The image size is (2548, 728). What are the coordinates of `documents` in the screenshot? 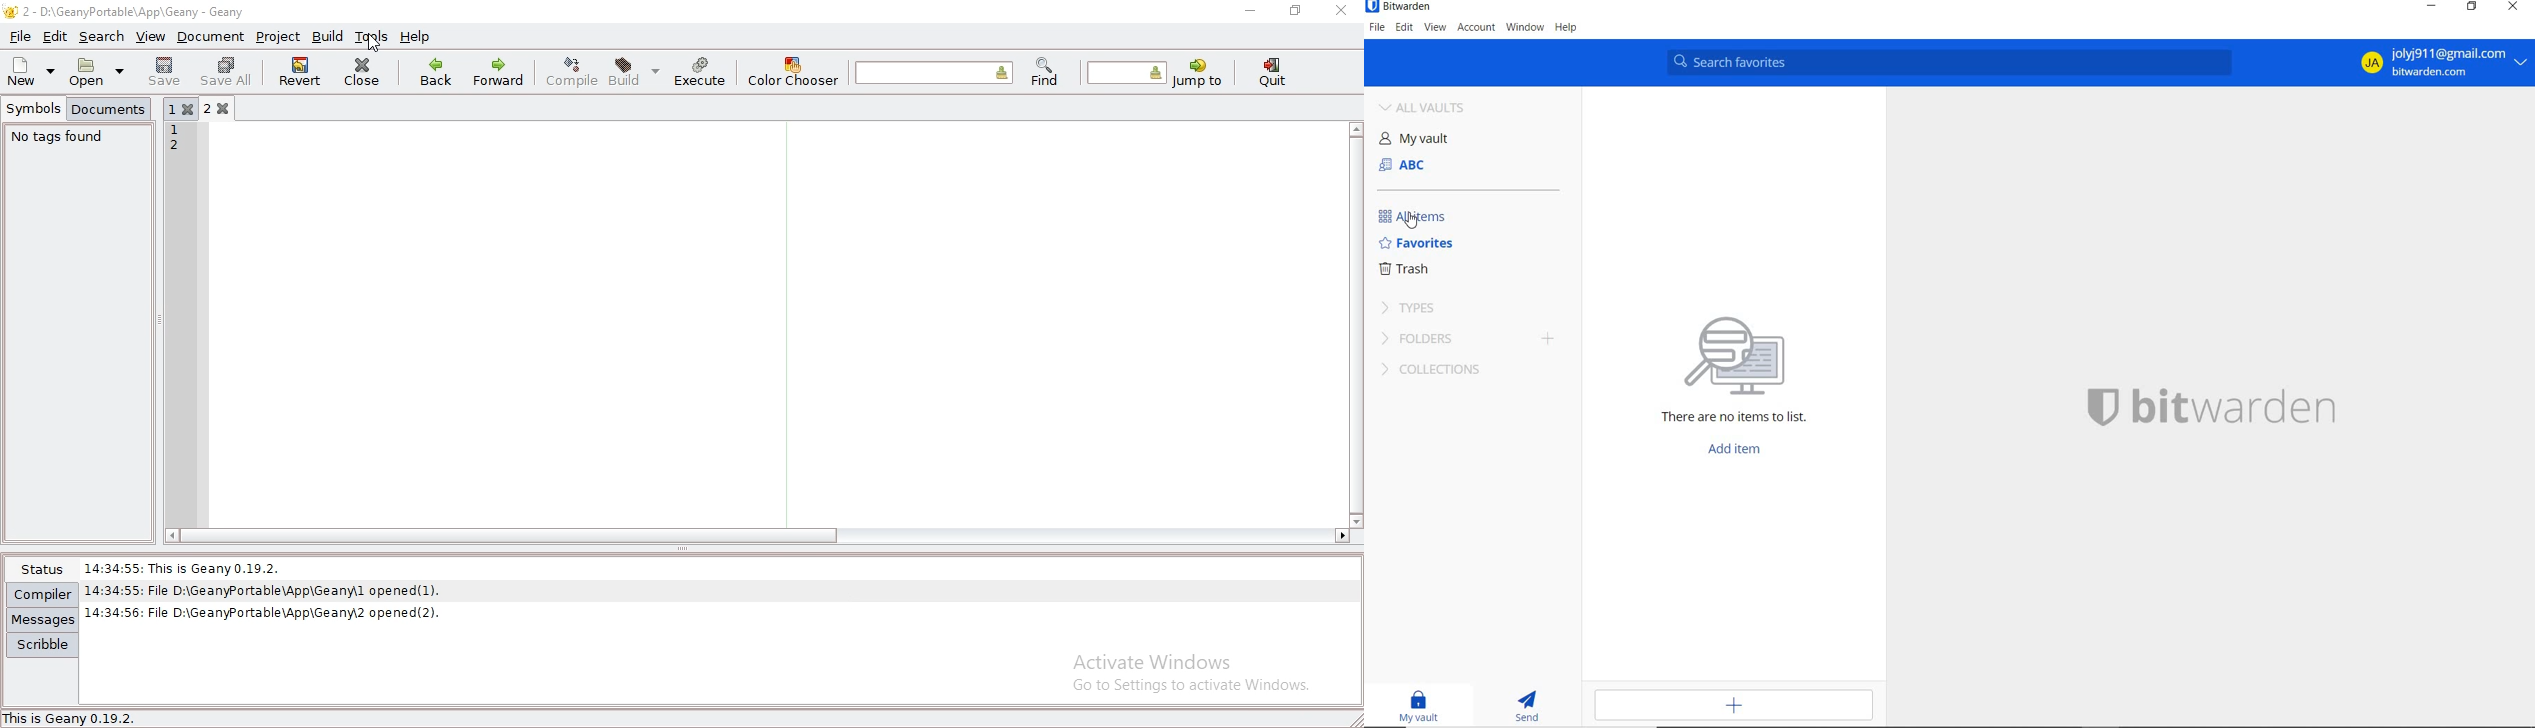 It's located at (110, 110).